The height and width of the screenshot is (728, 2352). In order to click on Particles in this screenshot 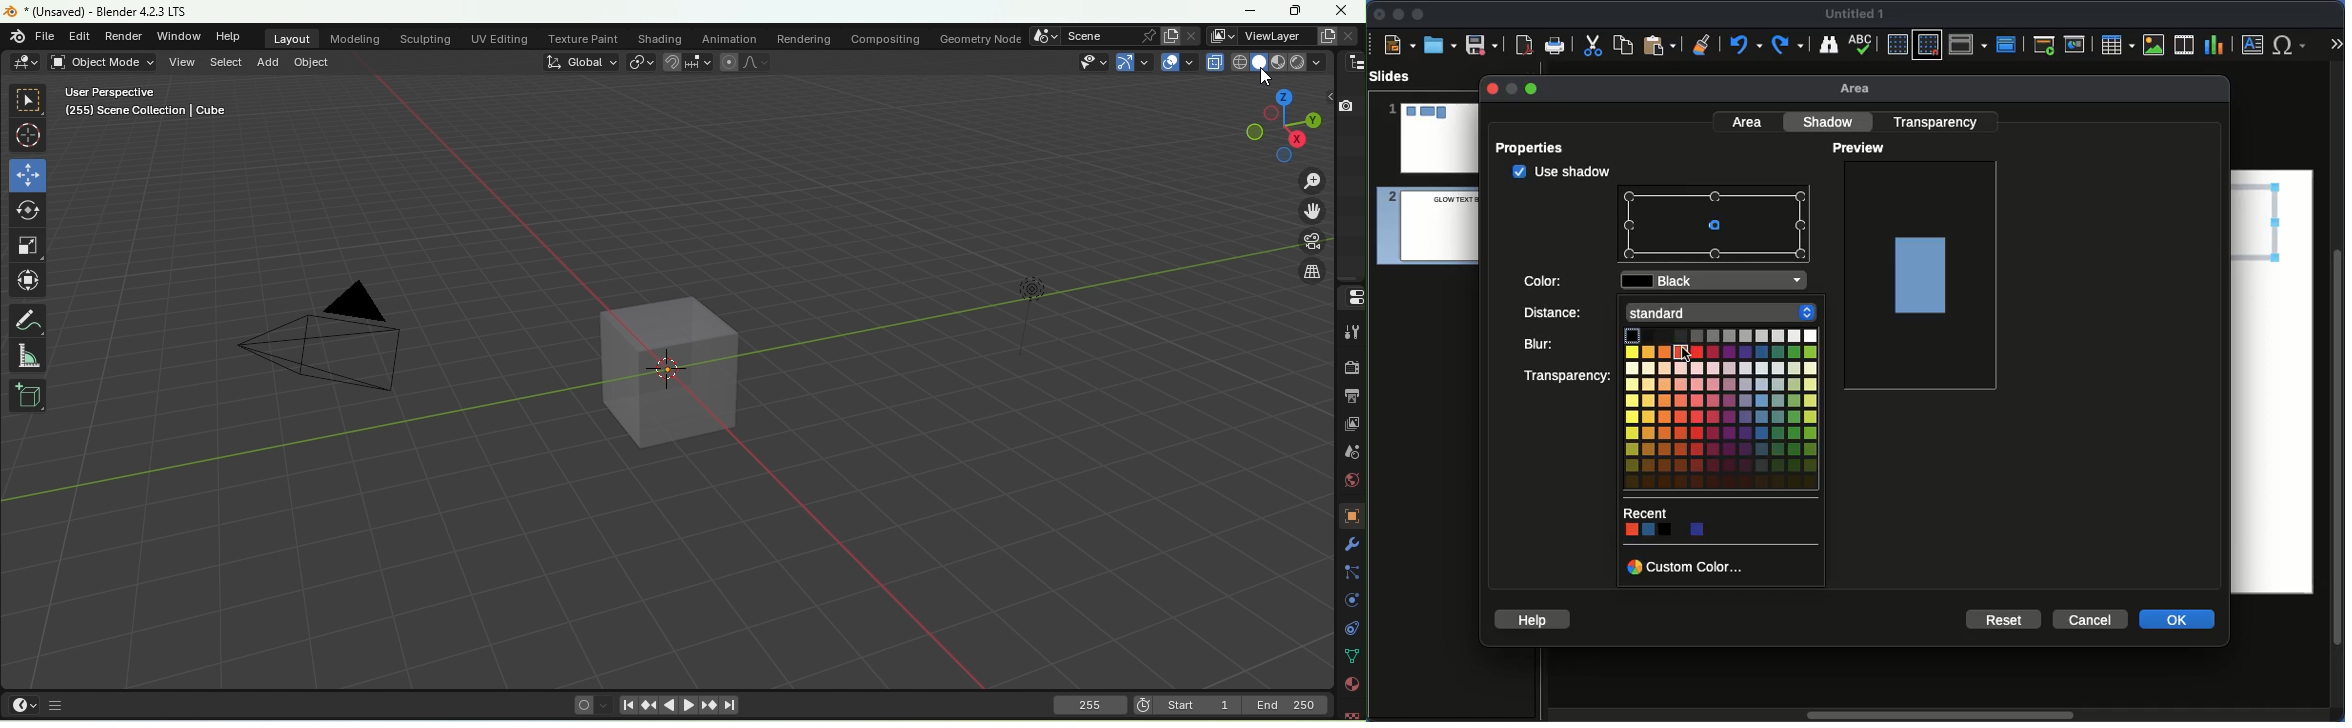, I will do `click(1350, 573)`.